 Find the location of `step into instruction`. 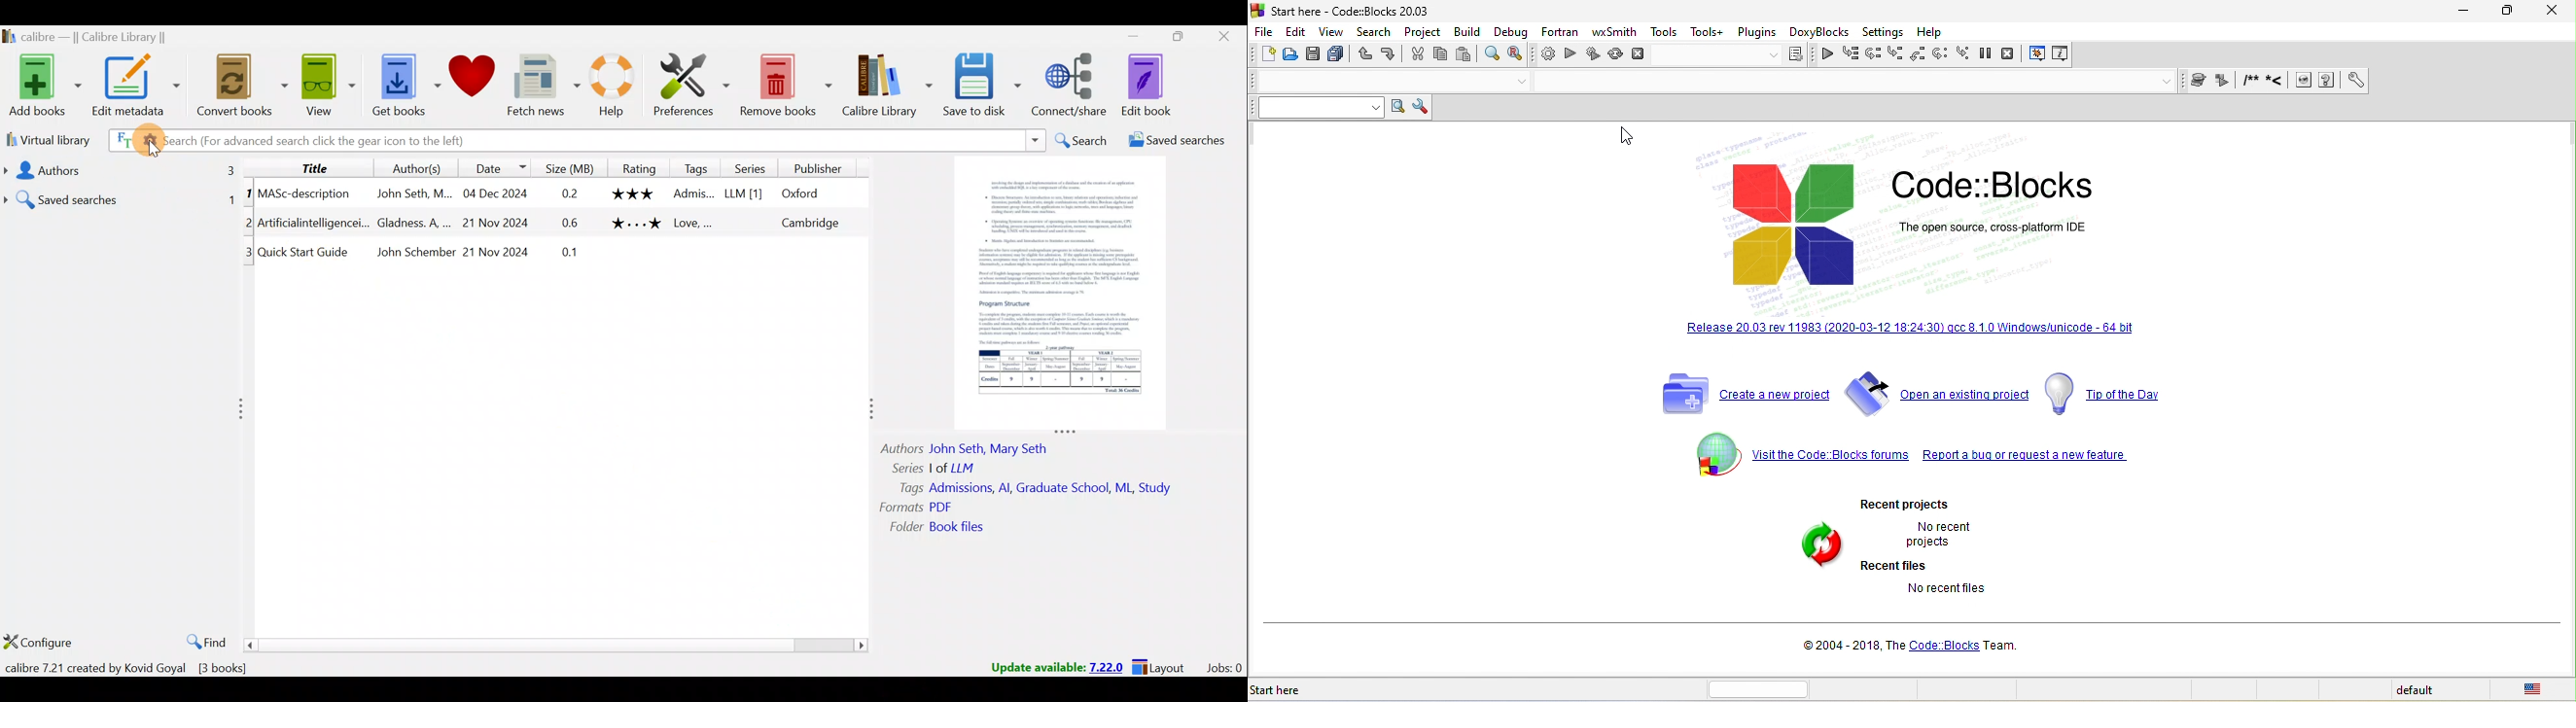

step into instruction is located at coordinates (1961, 54).